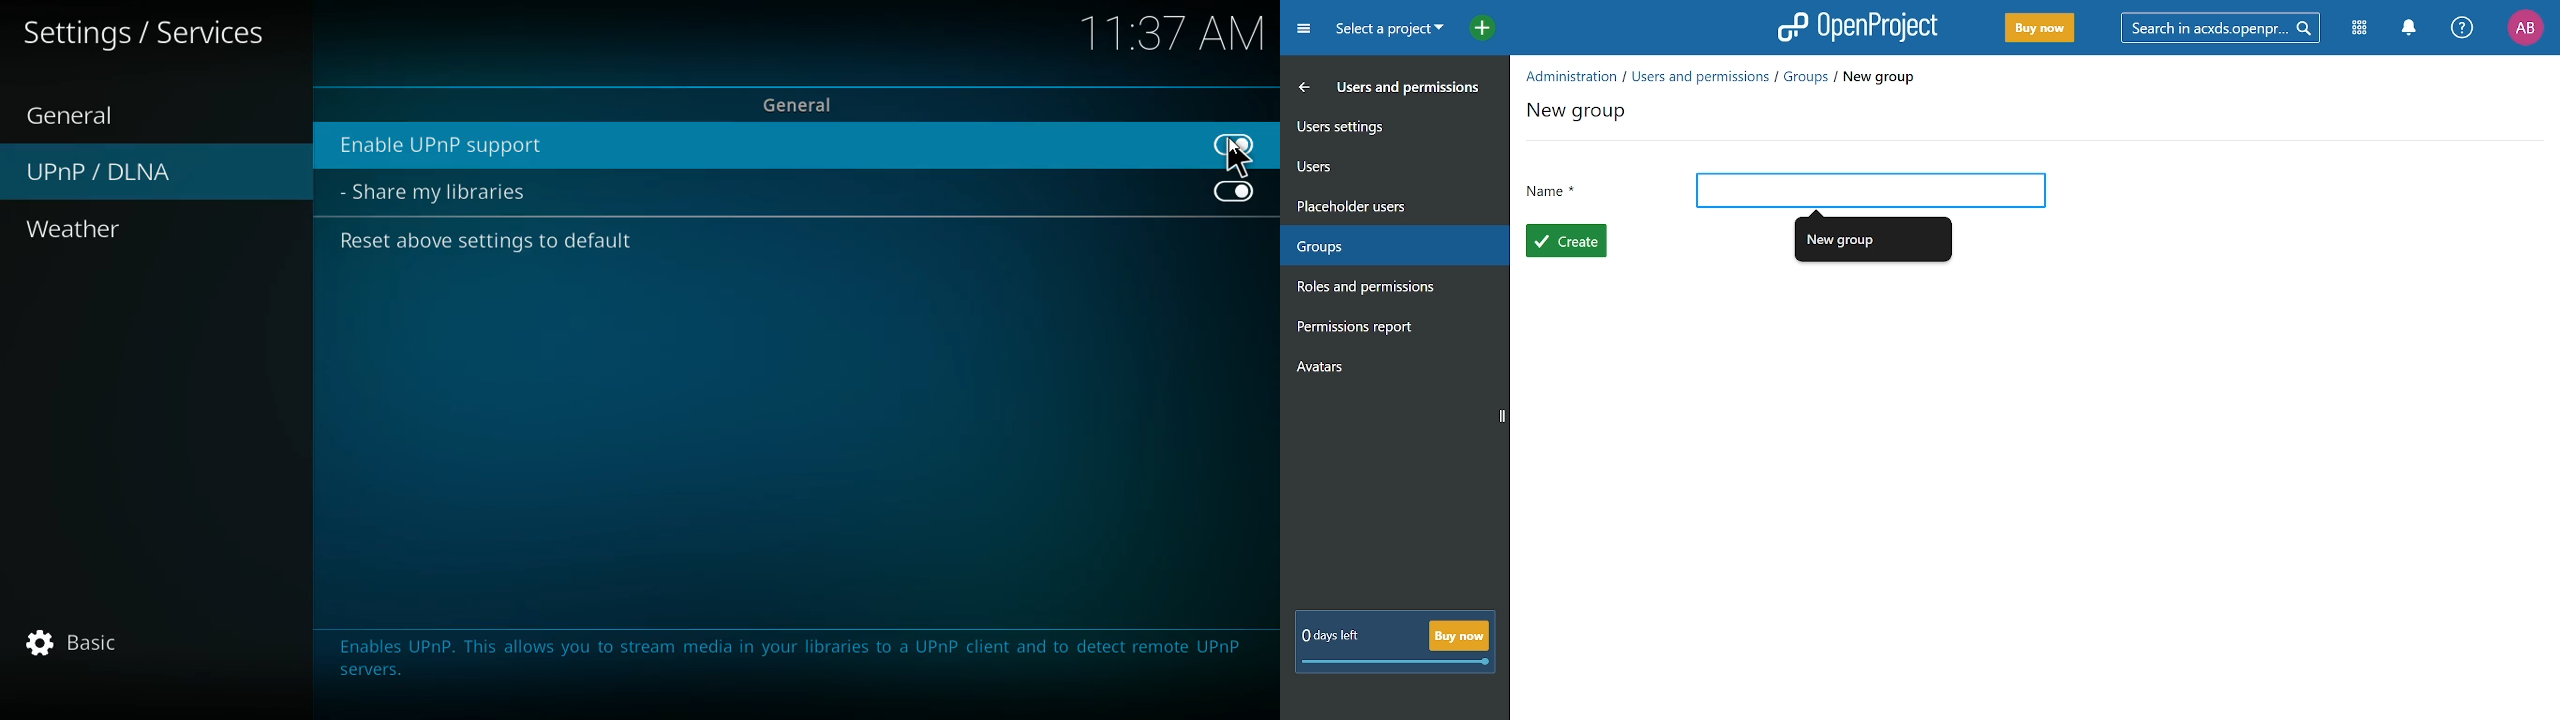  What do you see at coordinates (154, 173) in the screenshot?
I see `upnp / dlna` at bounding box center [154, 173].